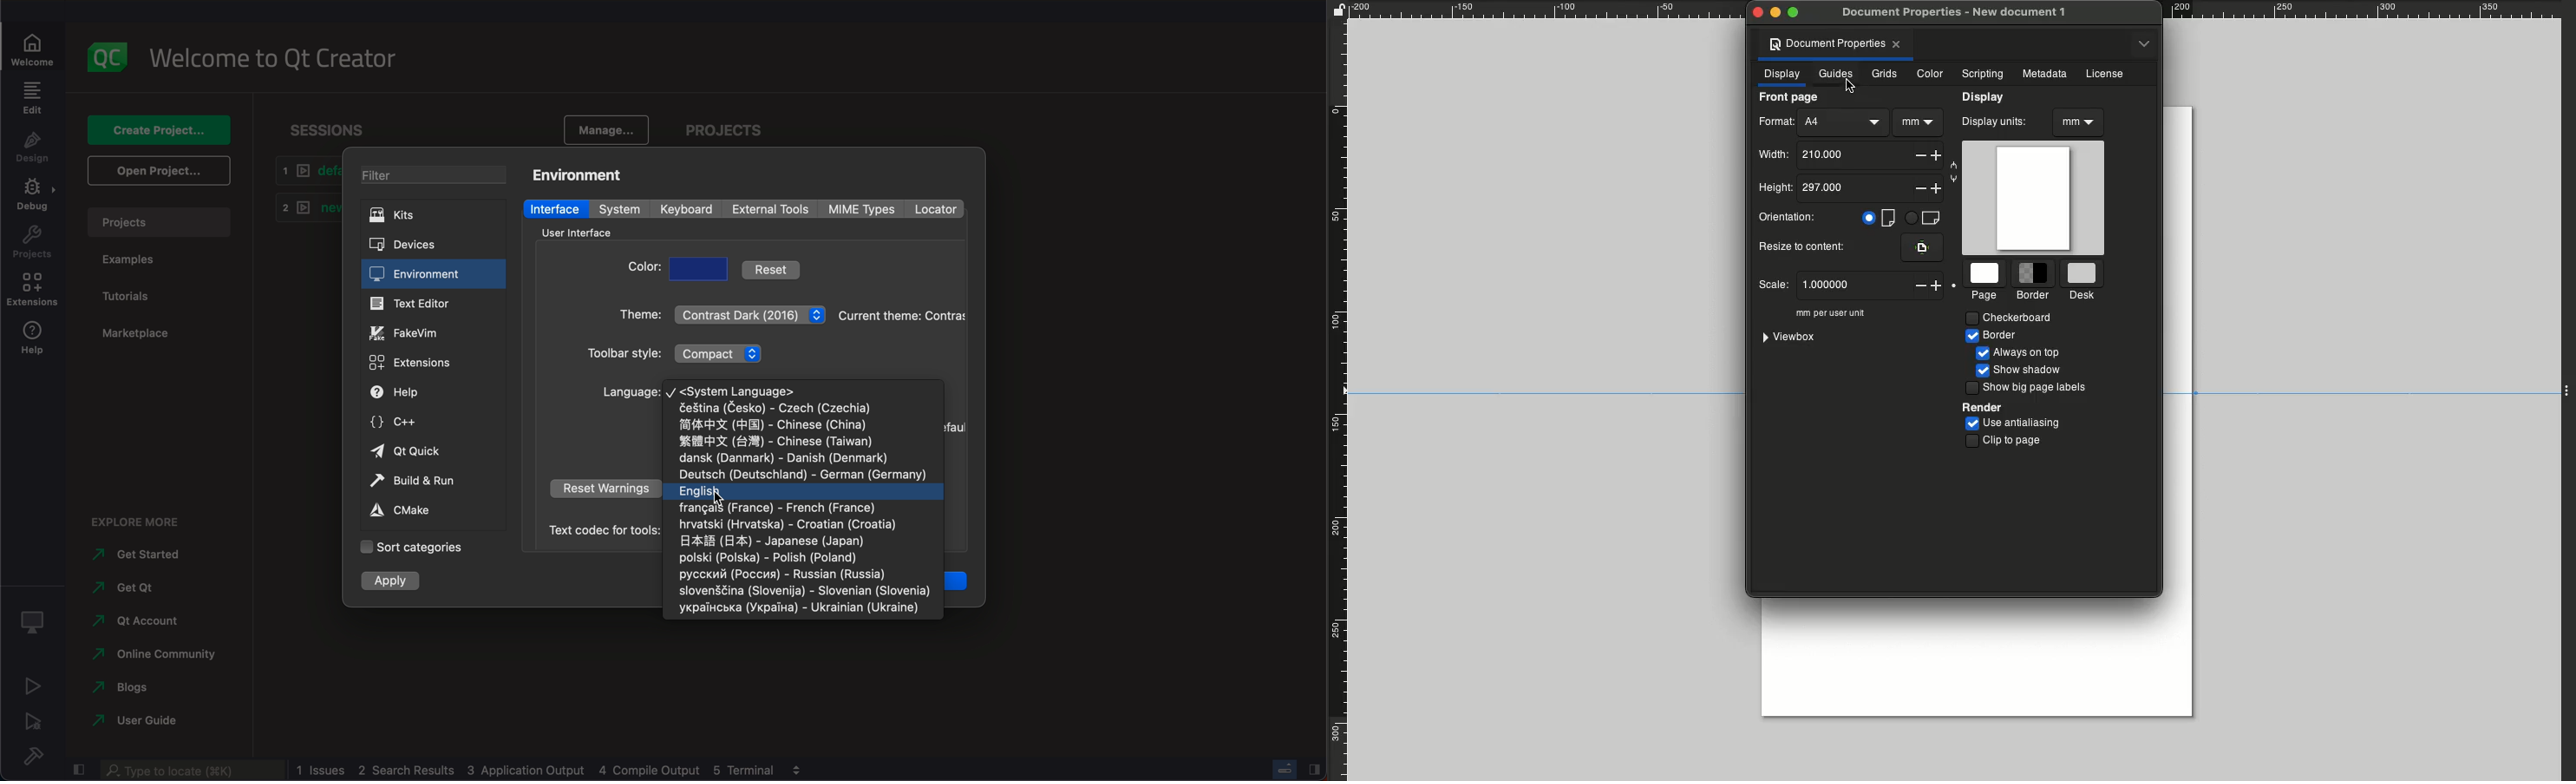 Image resolution: width=2576 pixels, height=784 pixels. Describe the element at coordinates (1338, 399) in the screenshot. I see `Rule` at that location.